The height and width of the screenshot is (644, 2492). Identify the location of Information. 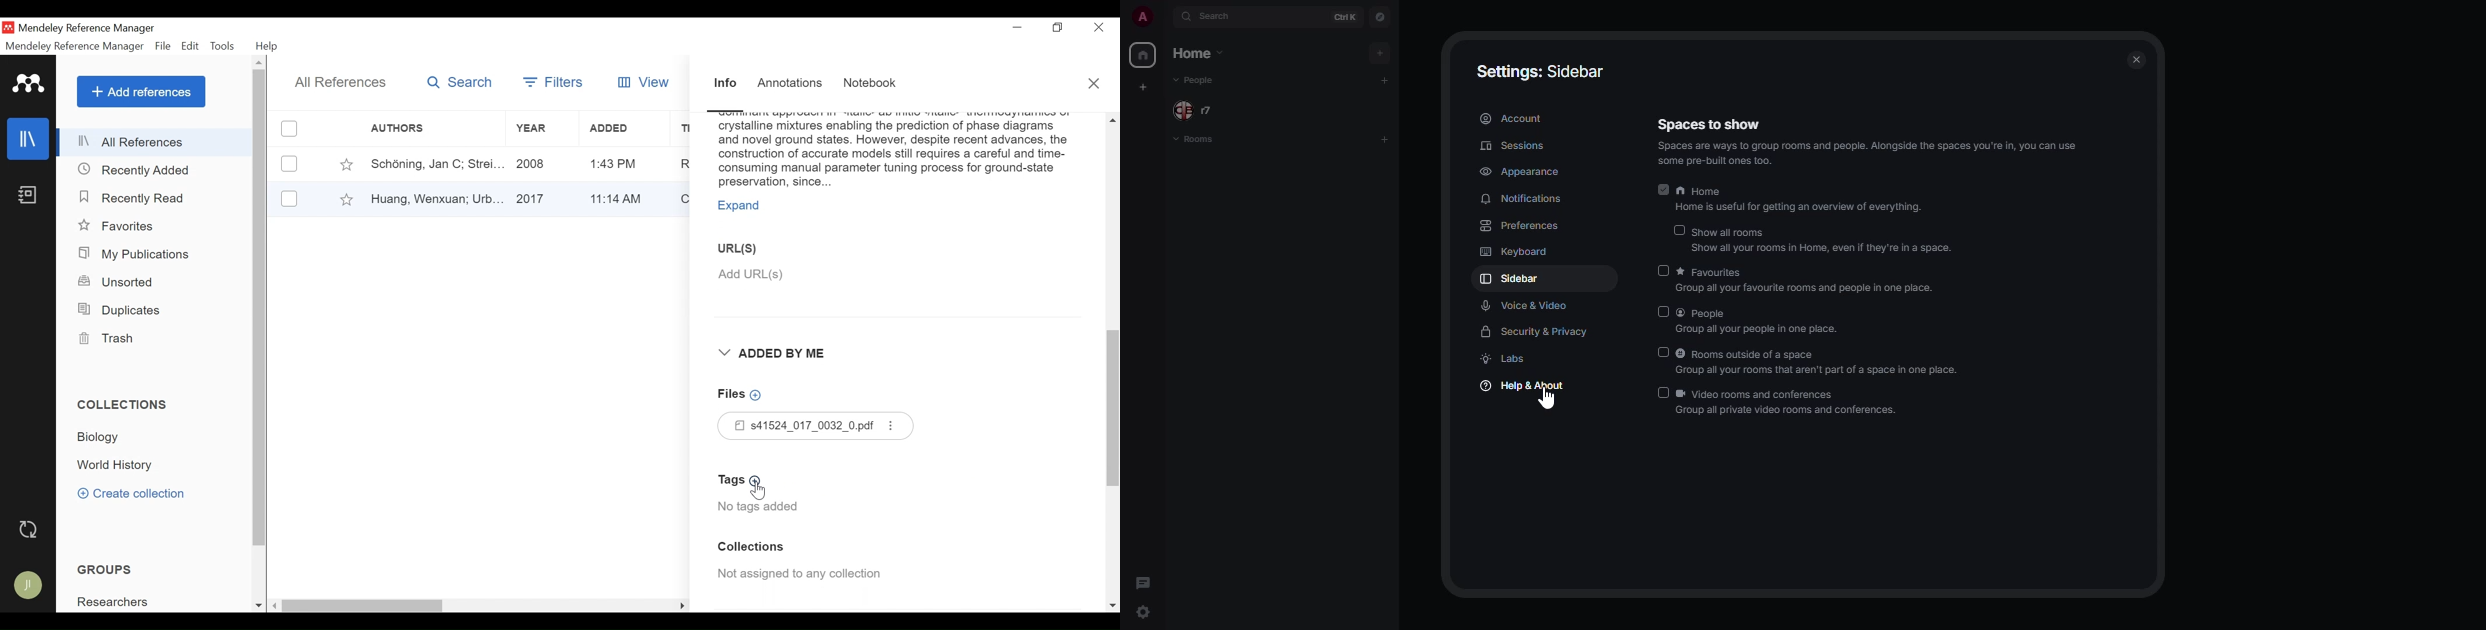
(726, 84).